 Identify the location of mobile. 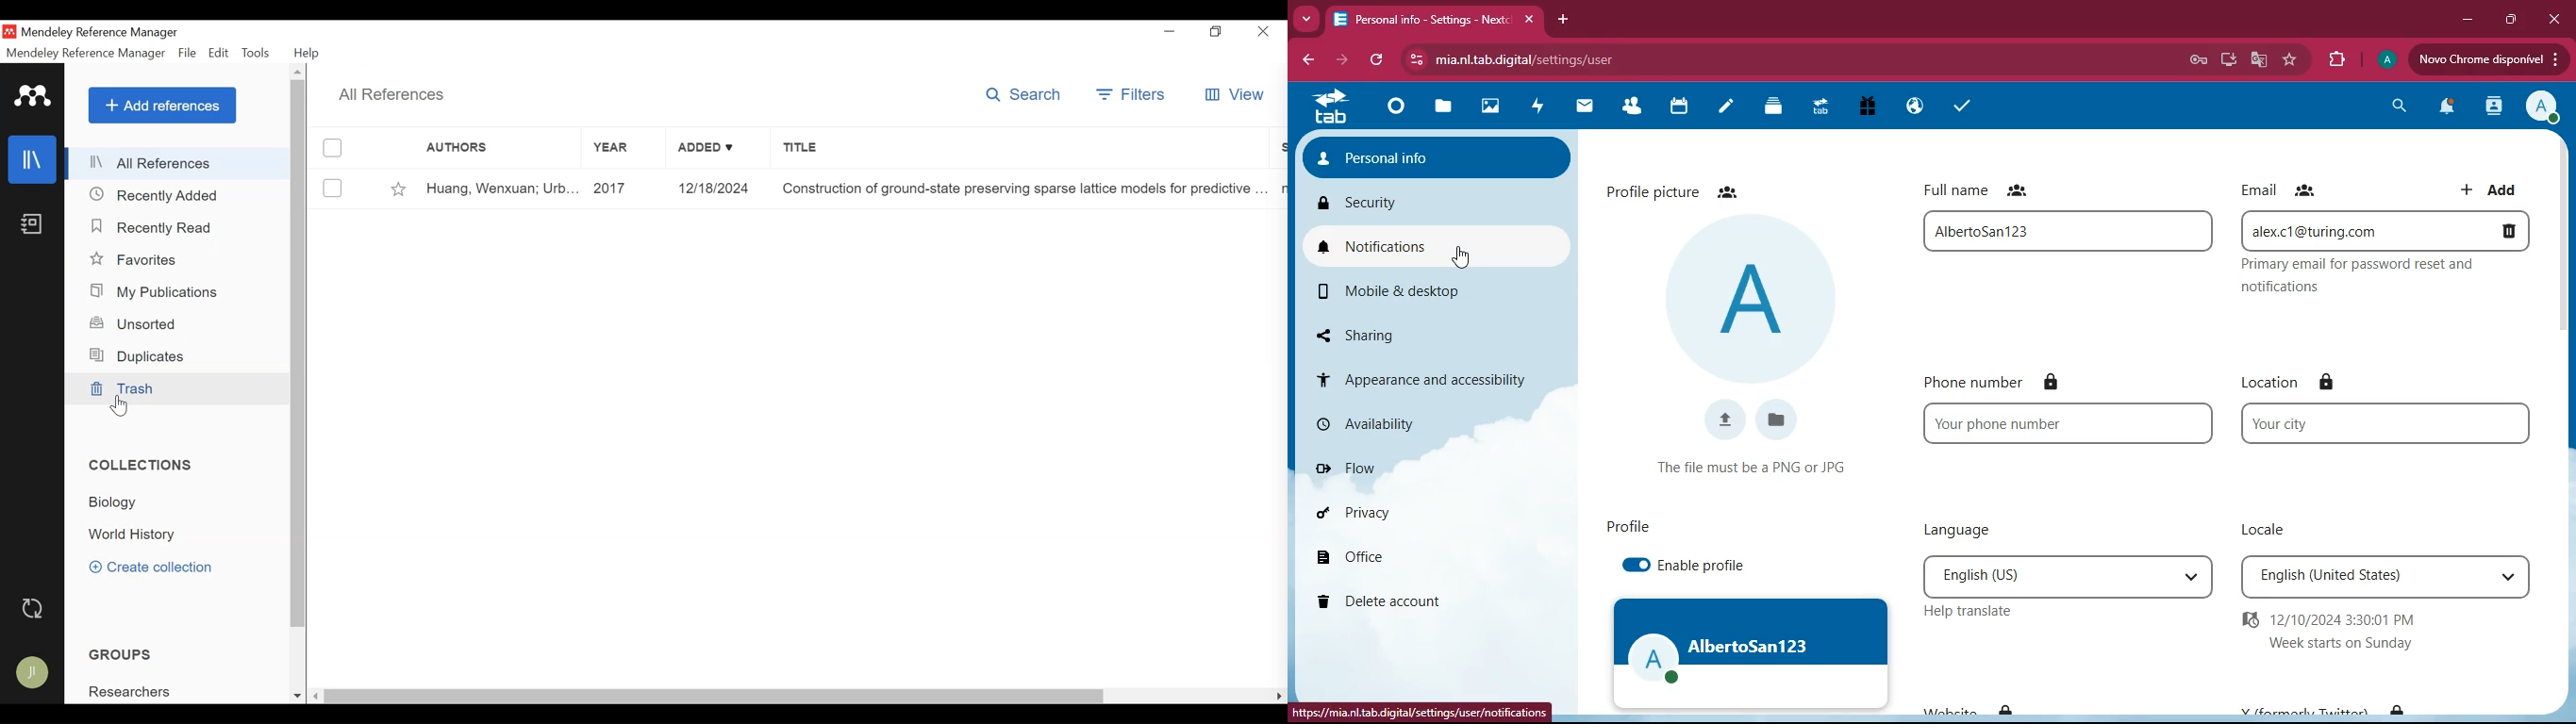
(1411, 290).